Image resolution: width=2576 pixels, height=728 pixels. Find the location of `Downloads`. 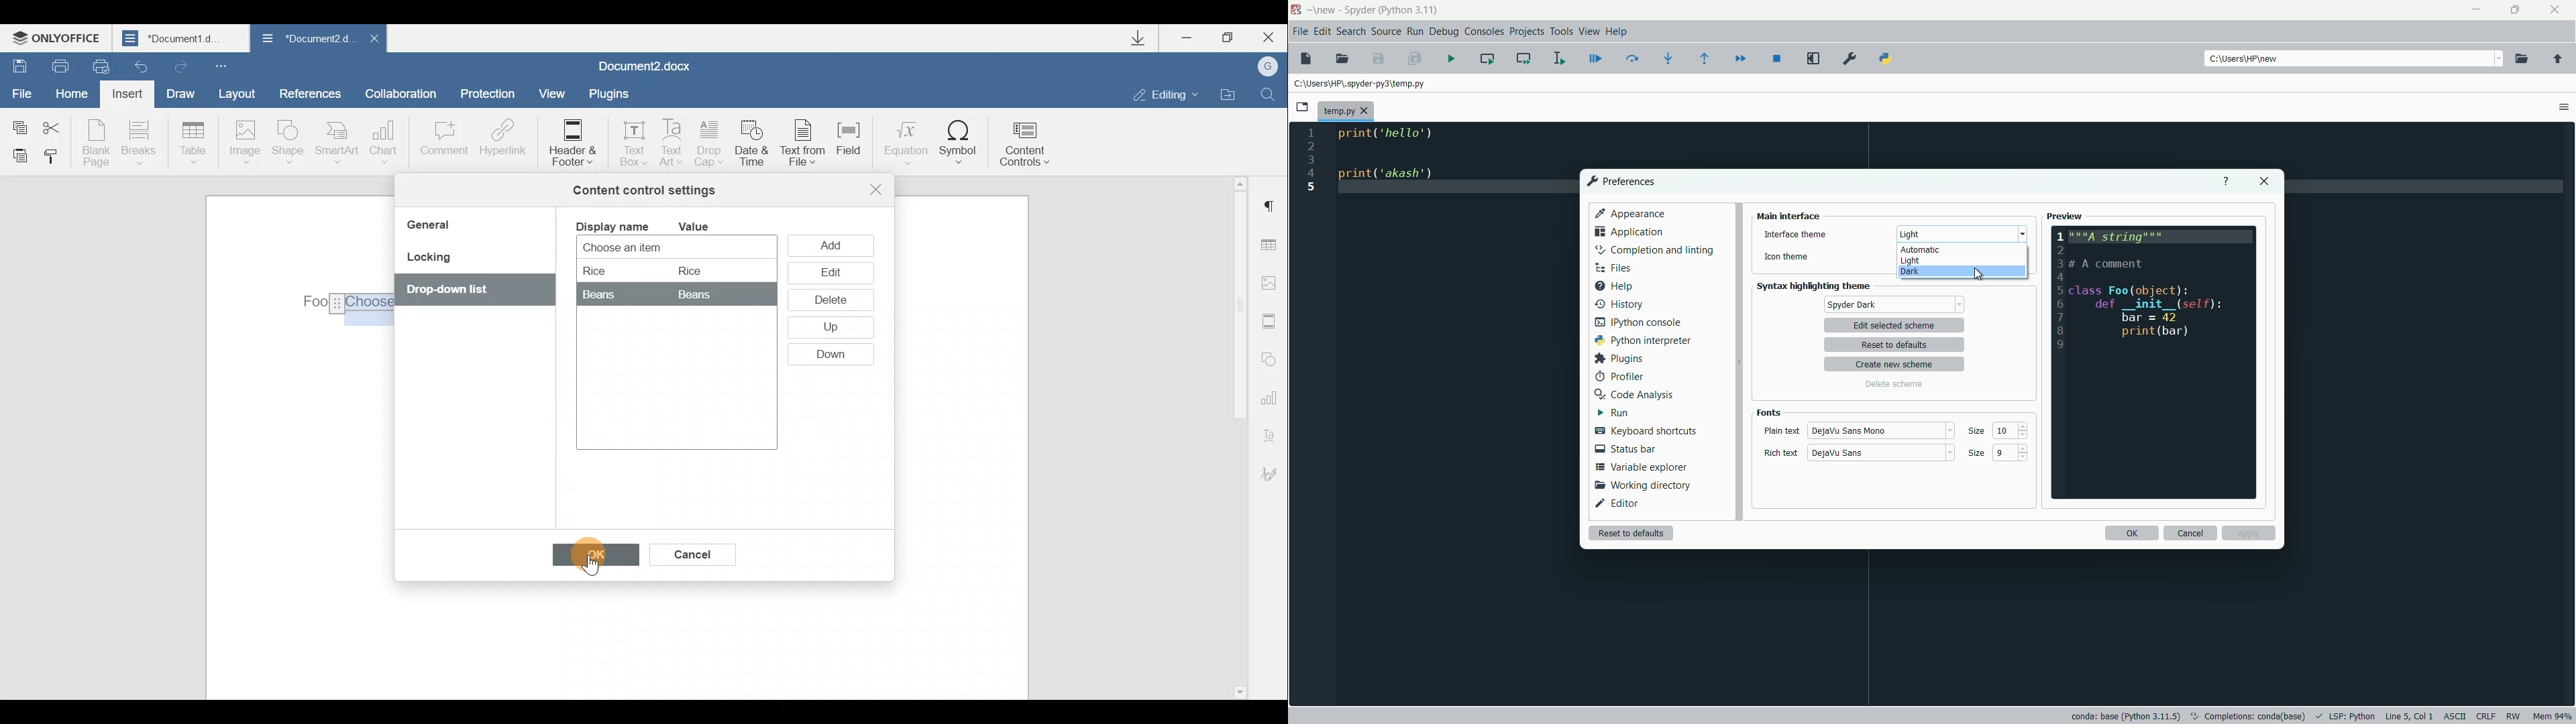

Downloads is located at coordinates (1143, 38).